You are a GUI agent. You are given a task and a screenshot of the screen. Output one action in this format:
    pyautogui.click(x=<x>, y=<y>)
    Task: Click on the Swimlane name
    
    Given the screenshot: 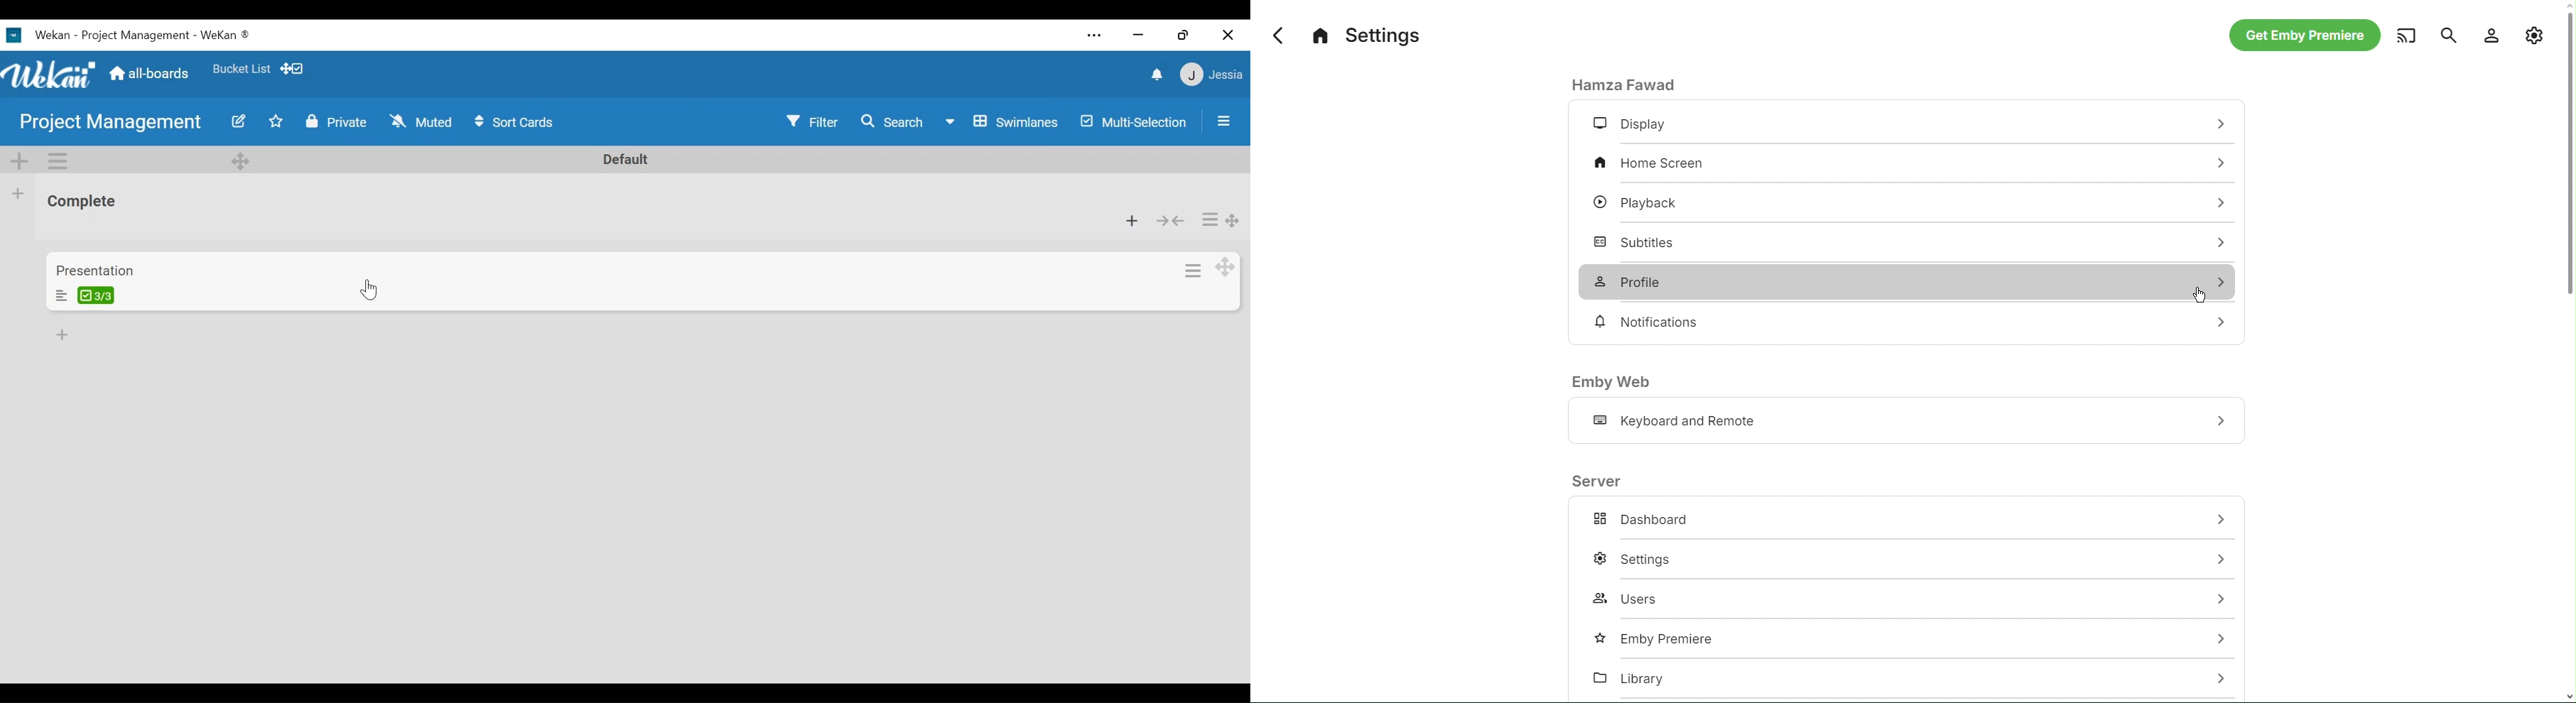 What is the action you would take?
    pyautogui.click(x=626, y=159)
    